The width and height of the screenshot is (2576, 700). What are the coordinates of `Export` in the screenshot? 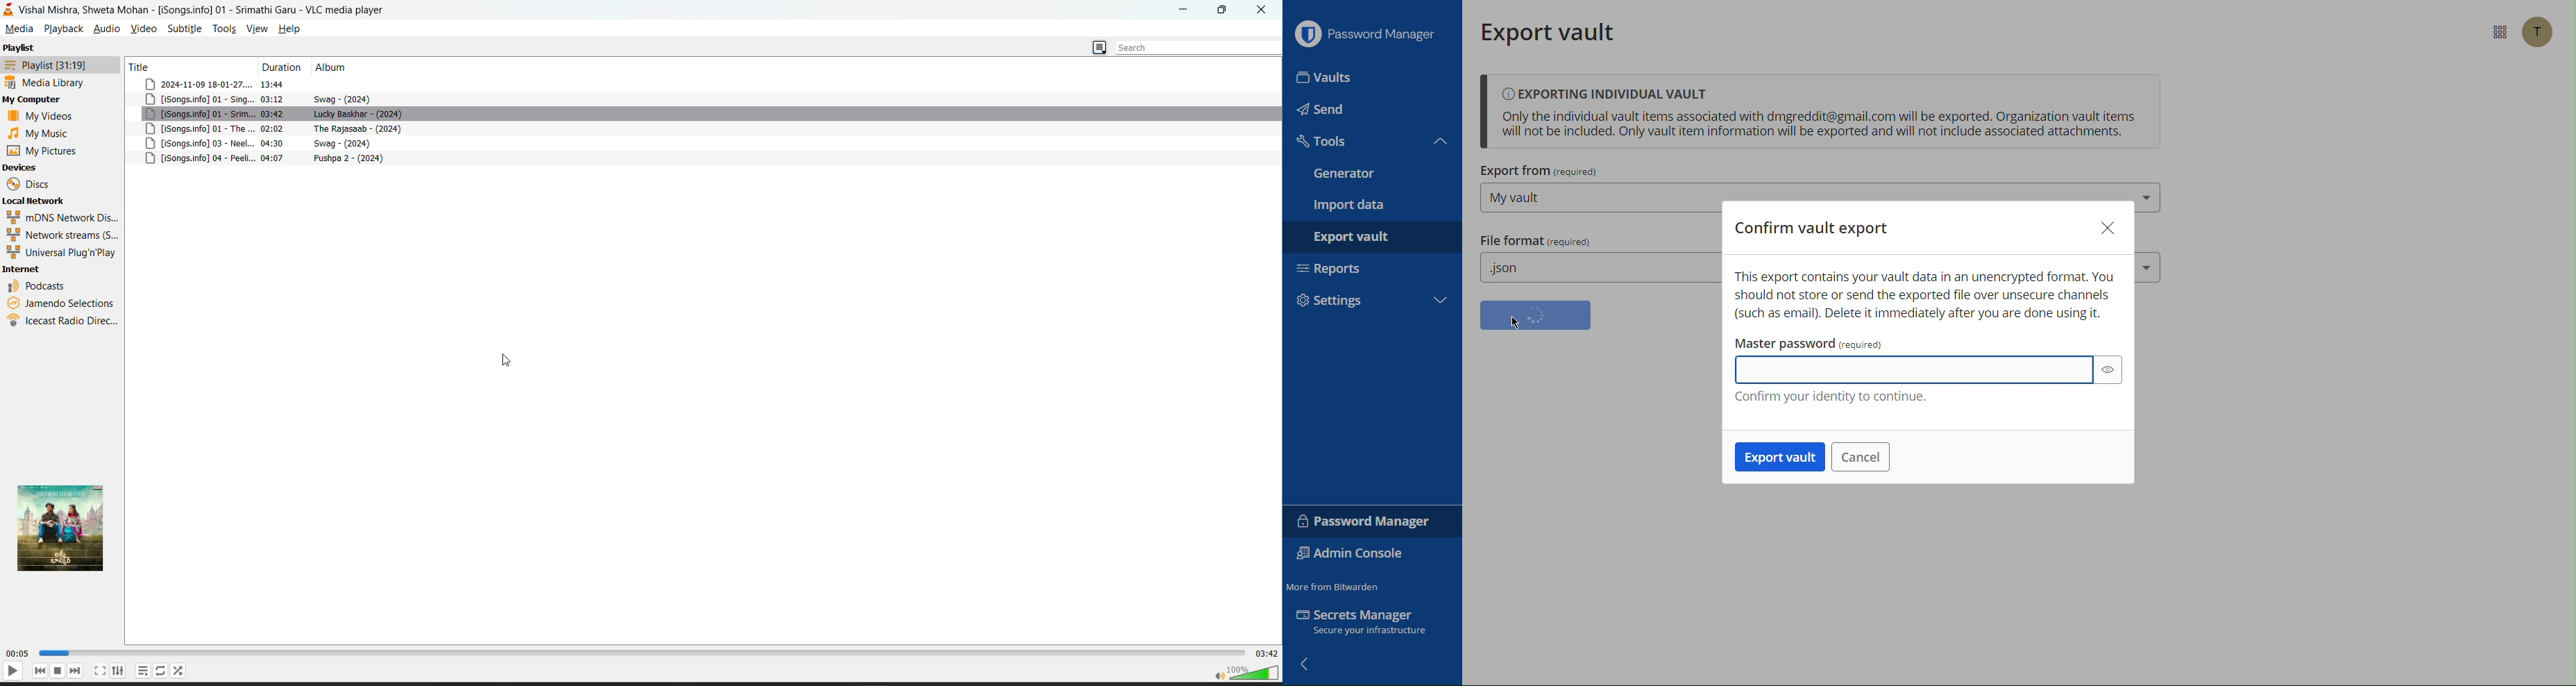 It's located at (1355, 235).